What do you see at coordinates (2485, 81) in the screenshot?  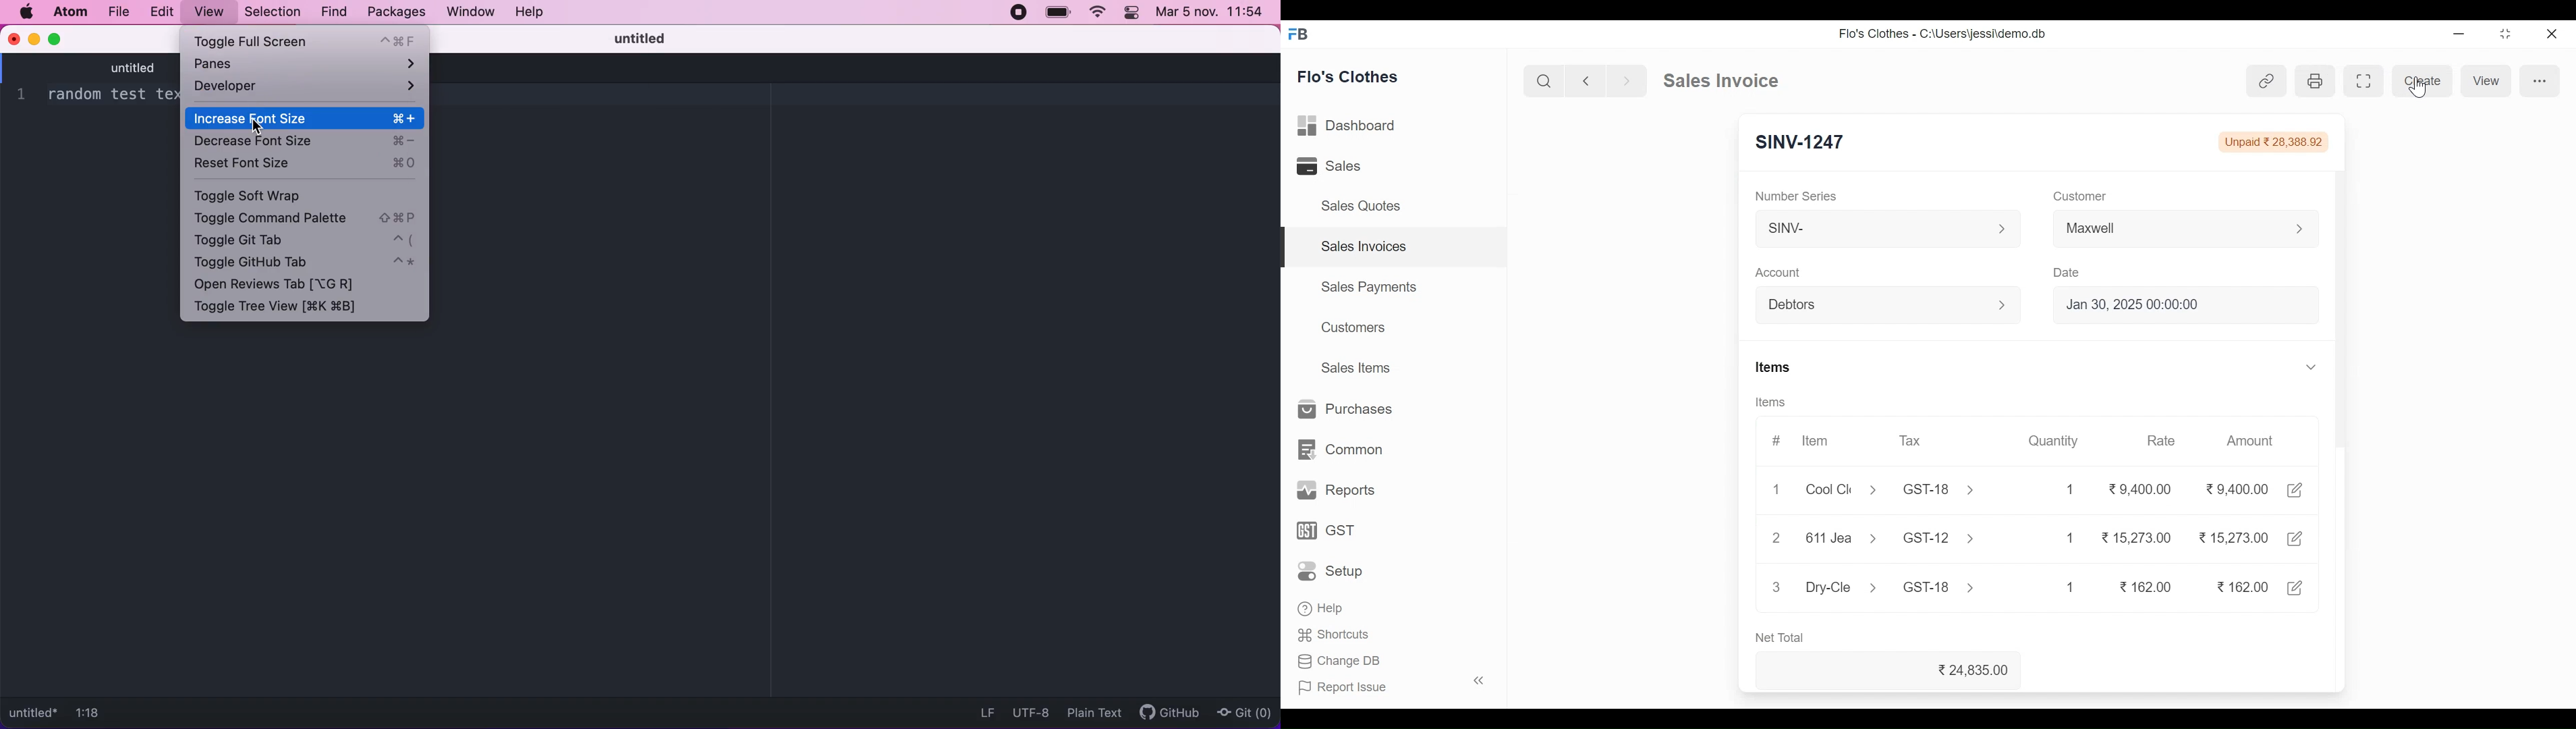 I see `View` at bounding box center [2485, 81].